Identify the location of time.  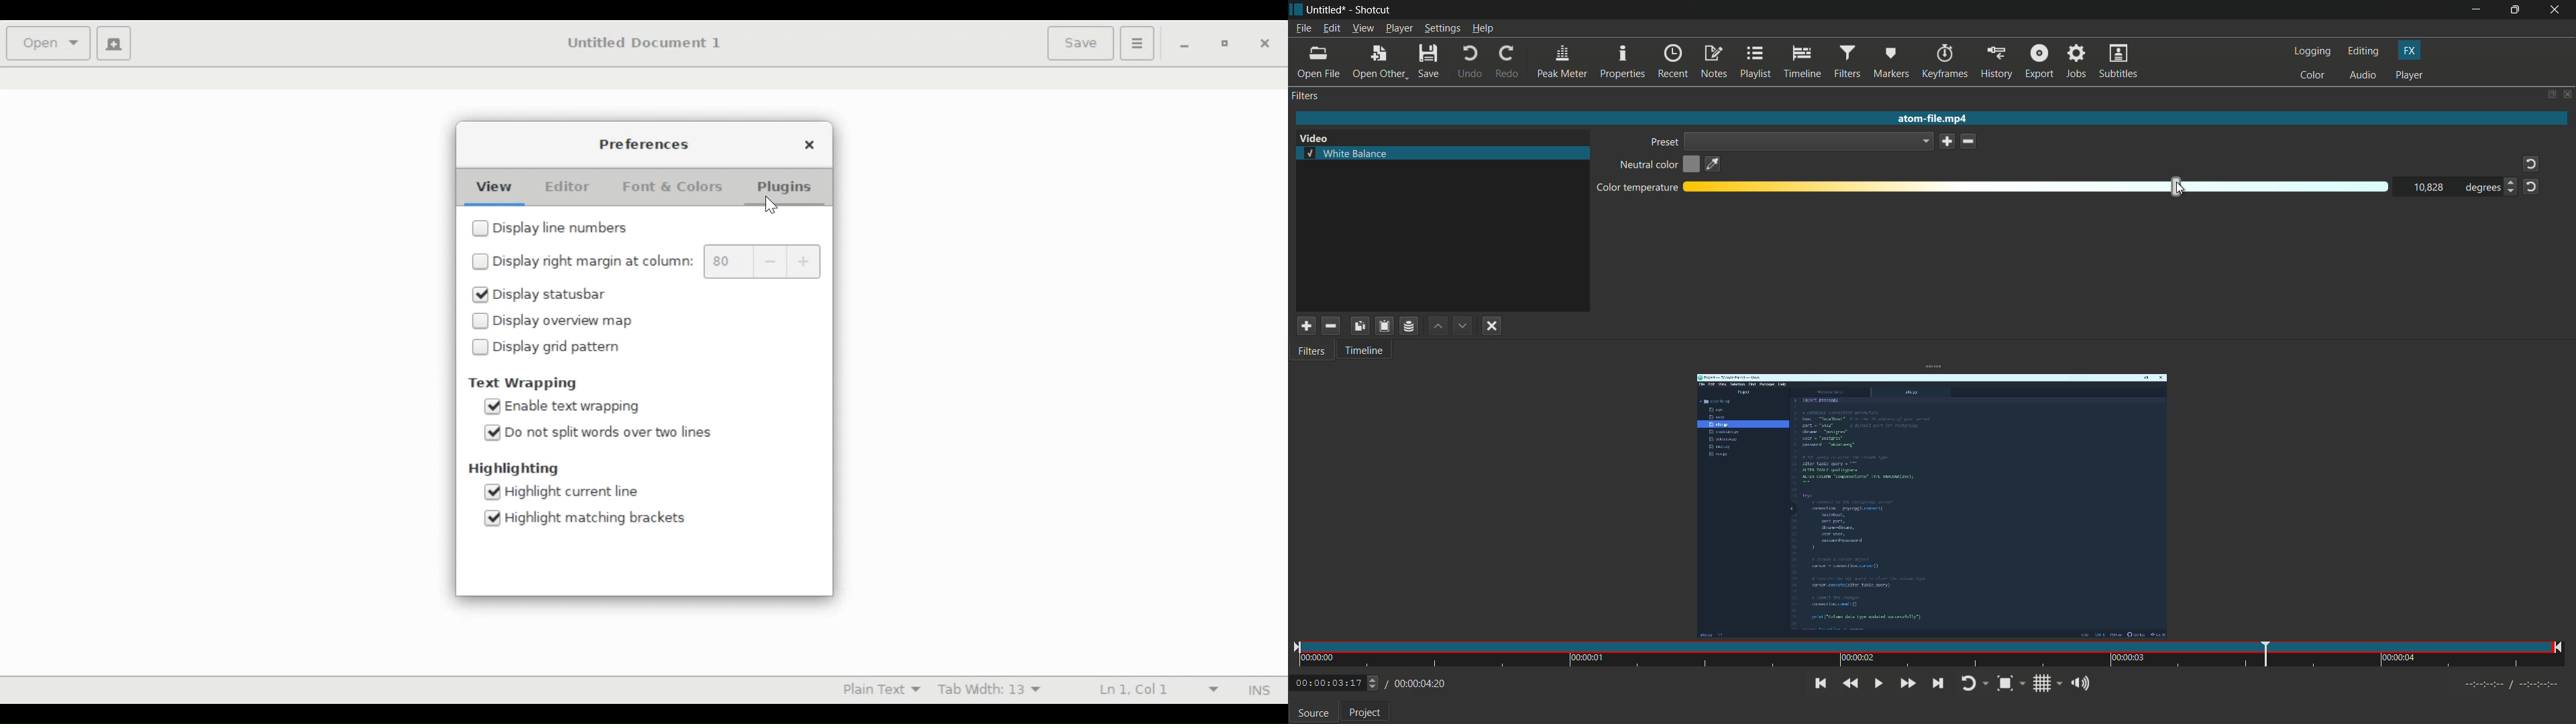
(1929, 656).